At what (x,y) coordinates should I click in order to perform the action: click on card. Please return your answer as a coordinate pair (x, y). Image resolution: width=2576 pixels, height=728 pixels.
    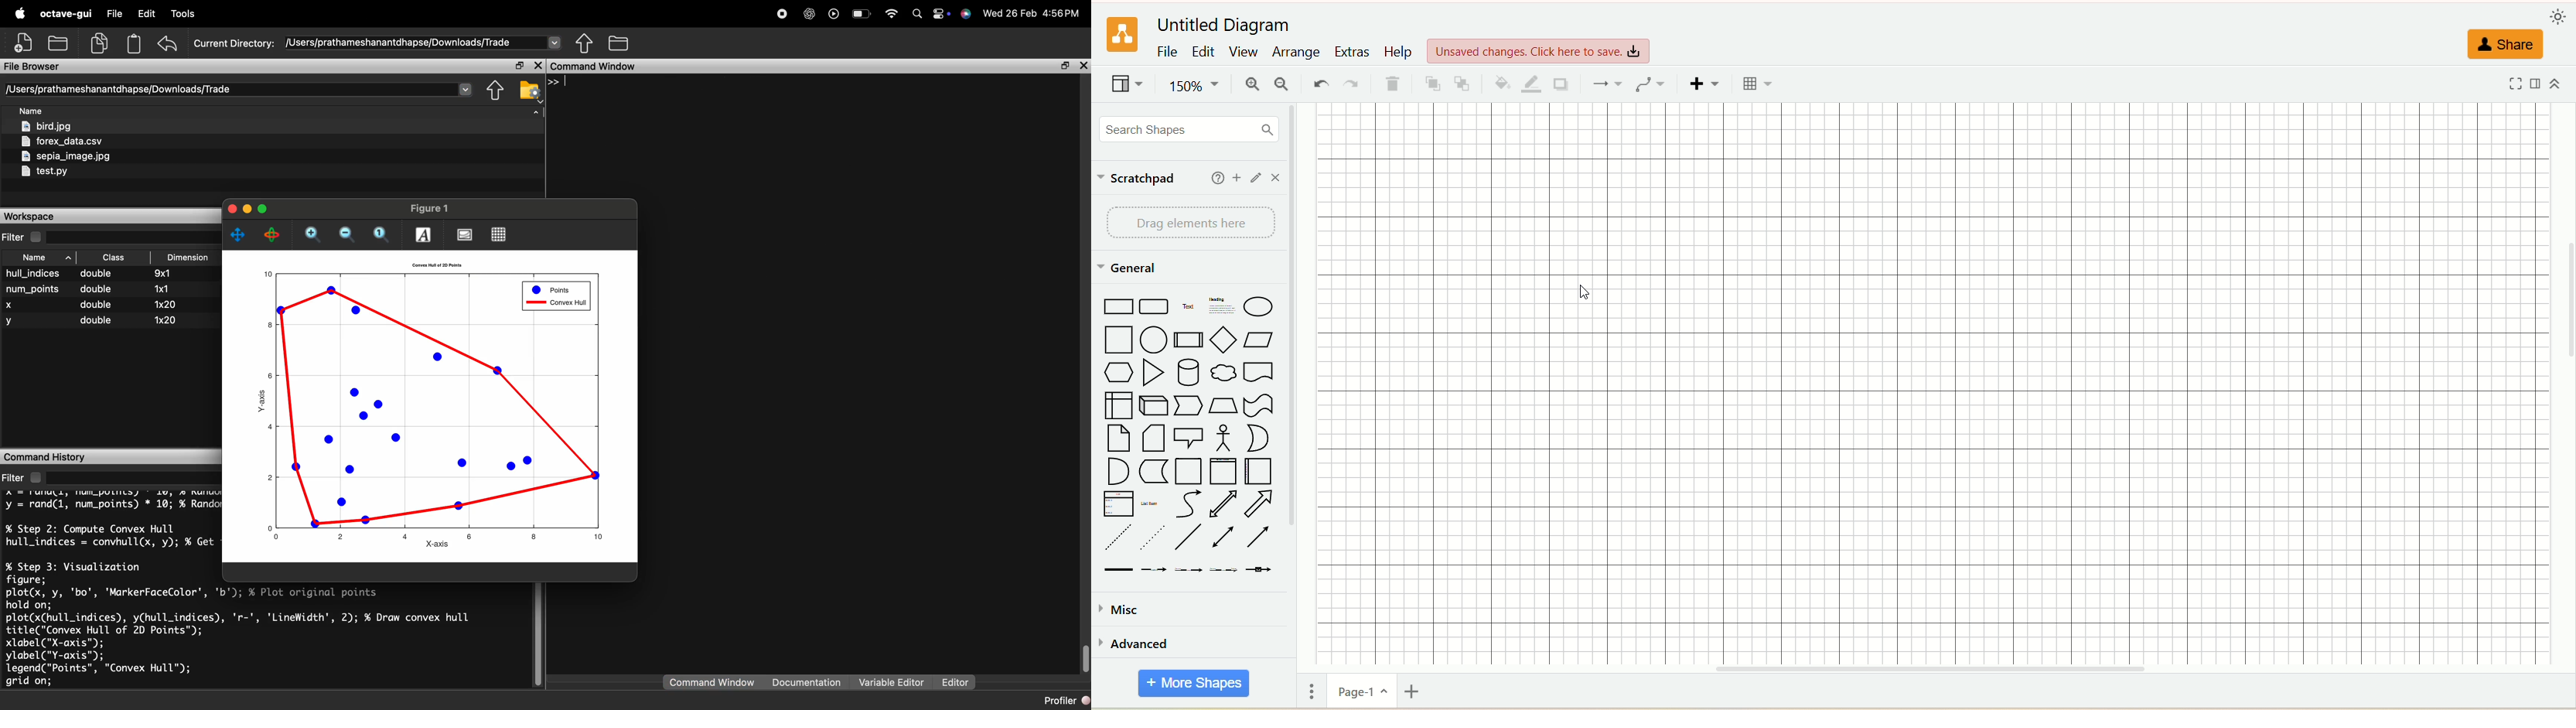
    Looking at the image, I should click on (1152, 438).